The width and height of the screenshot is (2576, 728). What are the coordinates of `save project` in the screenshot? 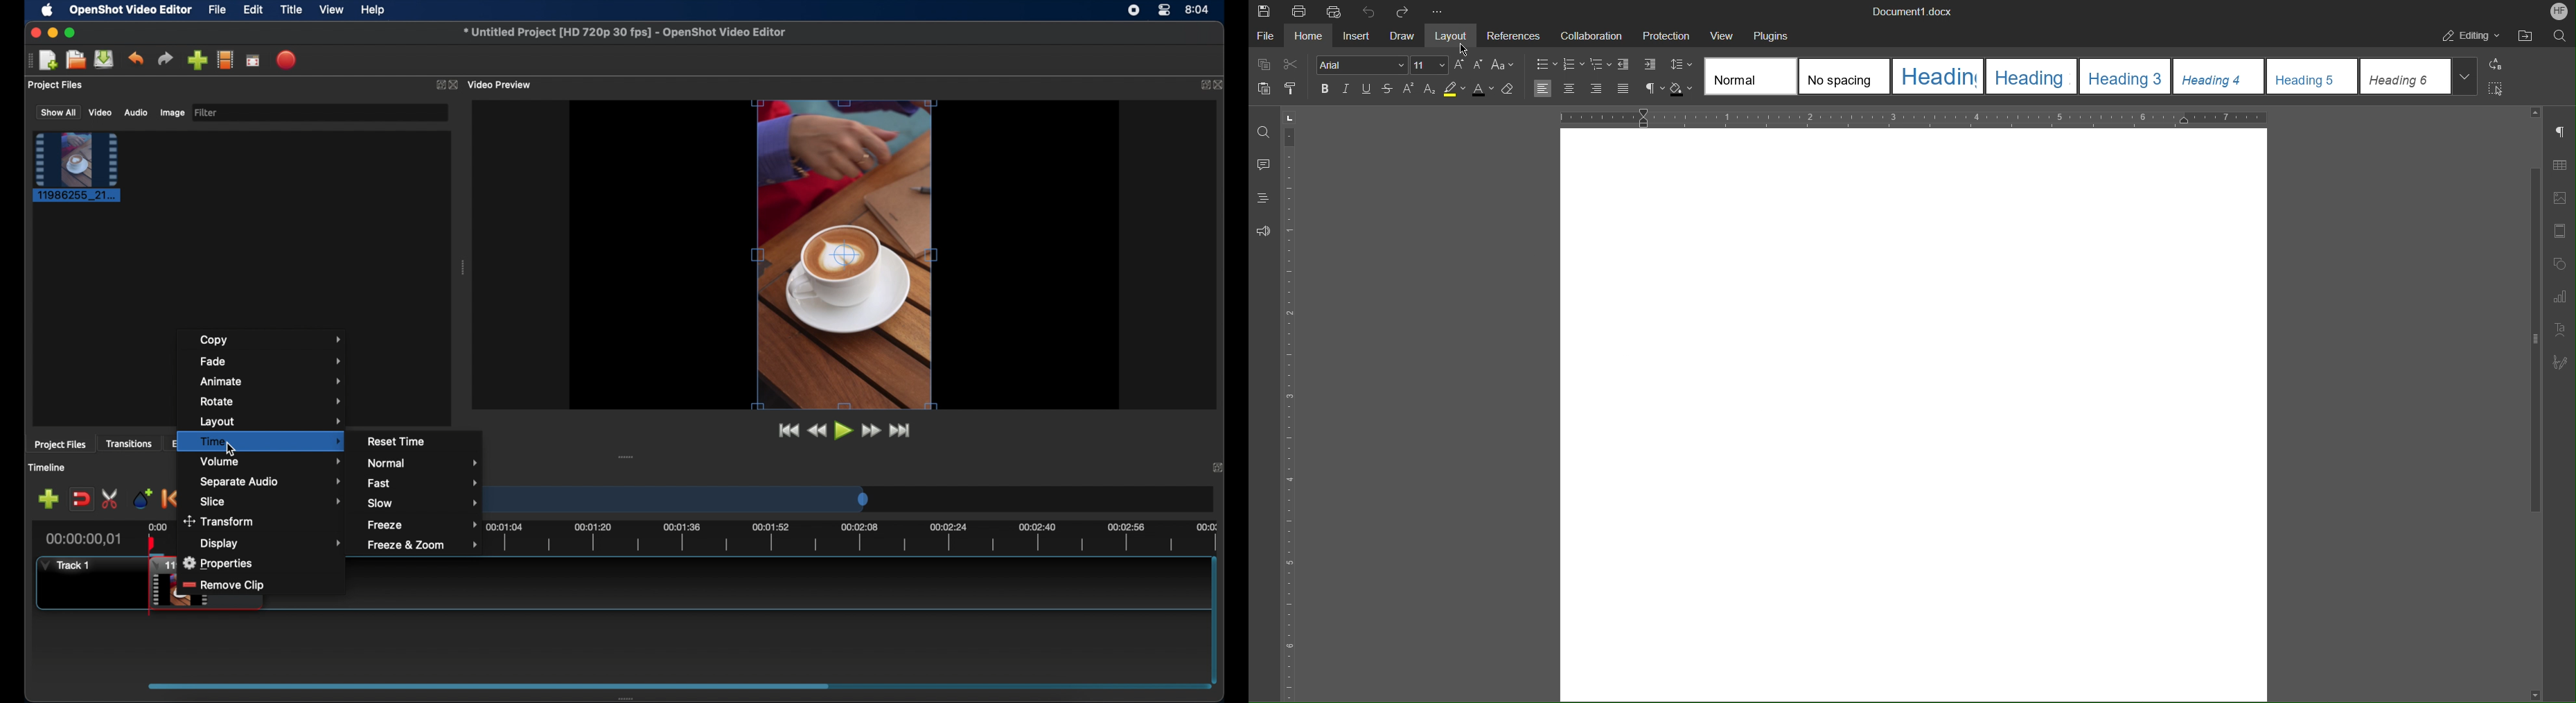 It's located at (105, 59).